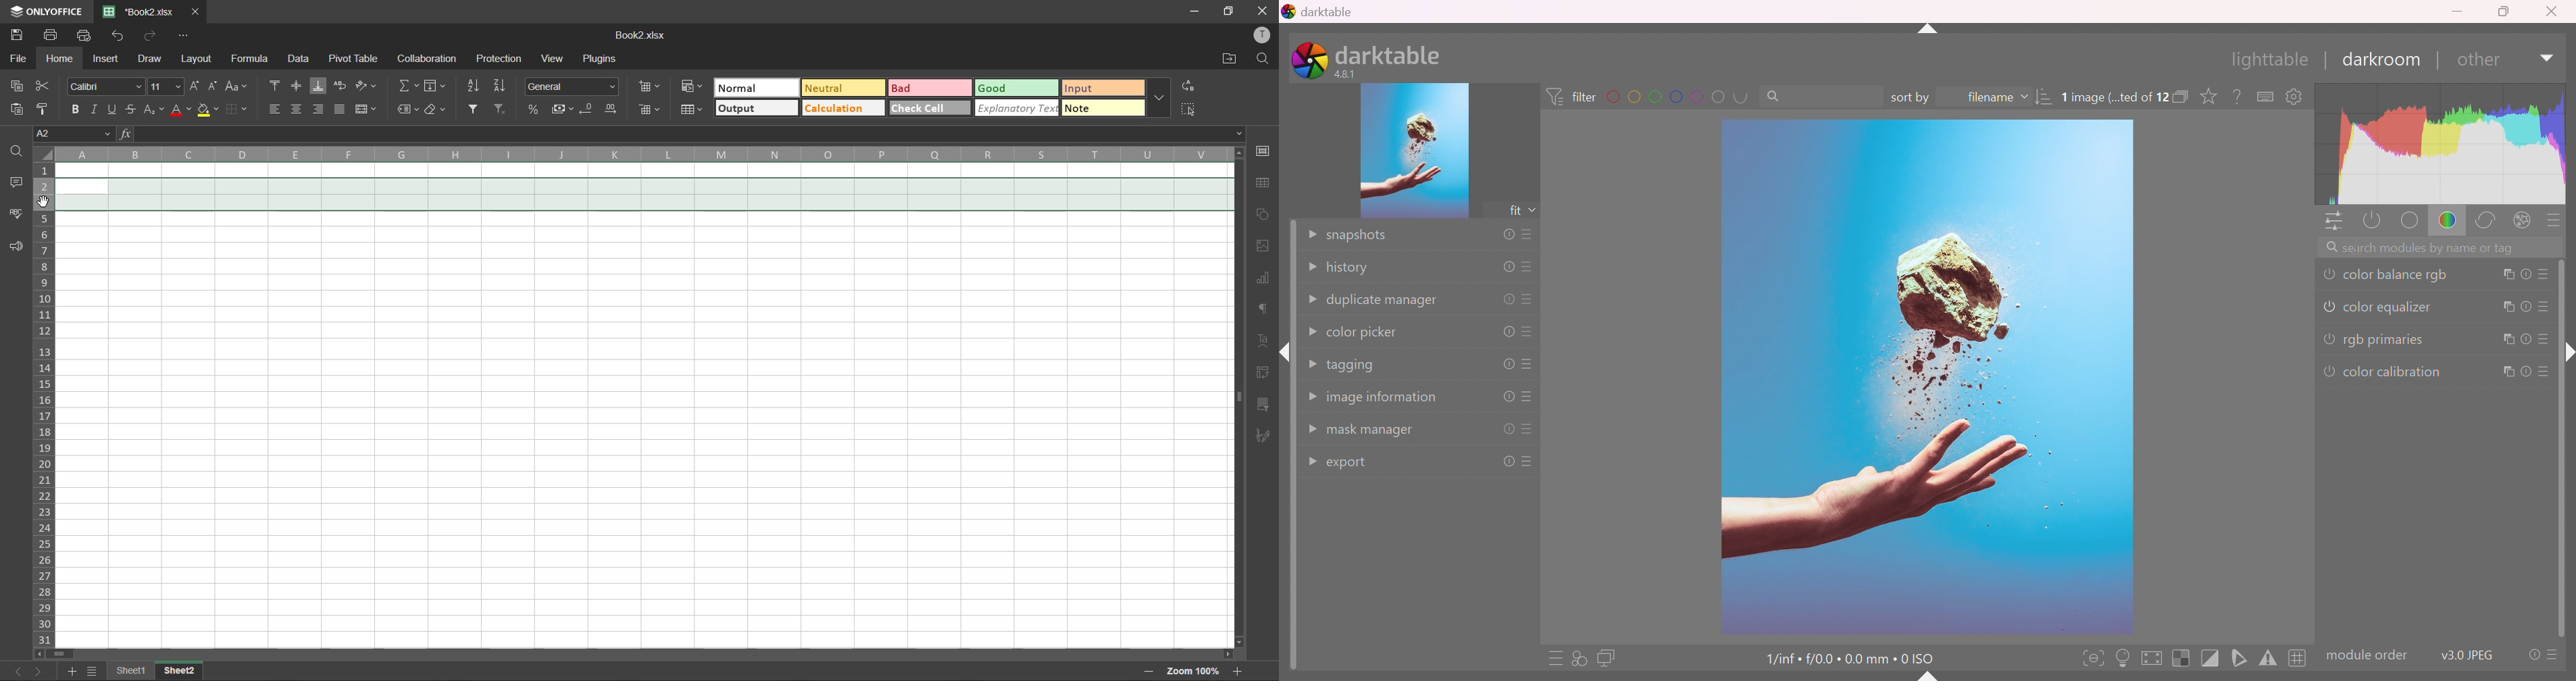 This screenshot has width=2576, height=700. Describe the element at coordinates (1350, 465) in the screenshot. I see `export` at that location.